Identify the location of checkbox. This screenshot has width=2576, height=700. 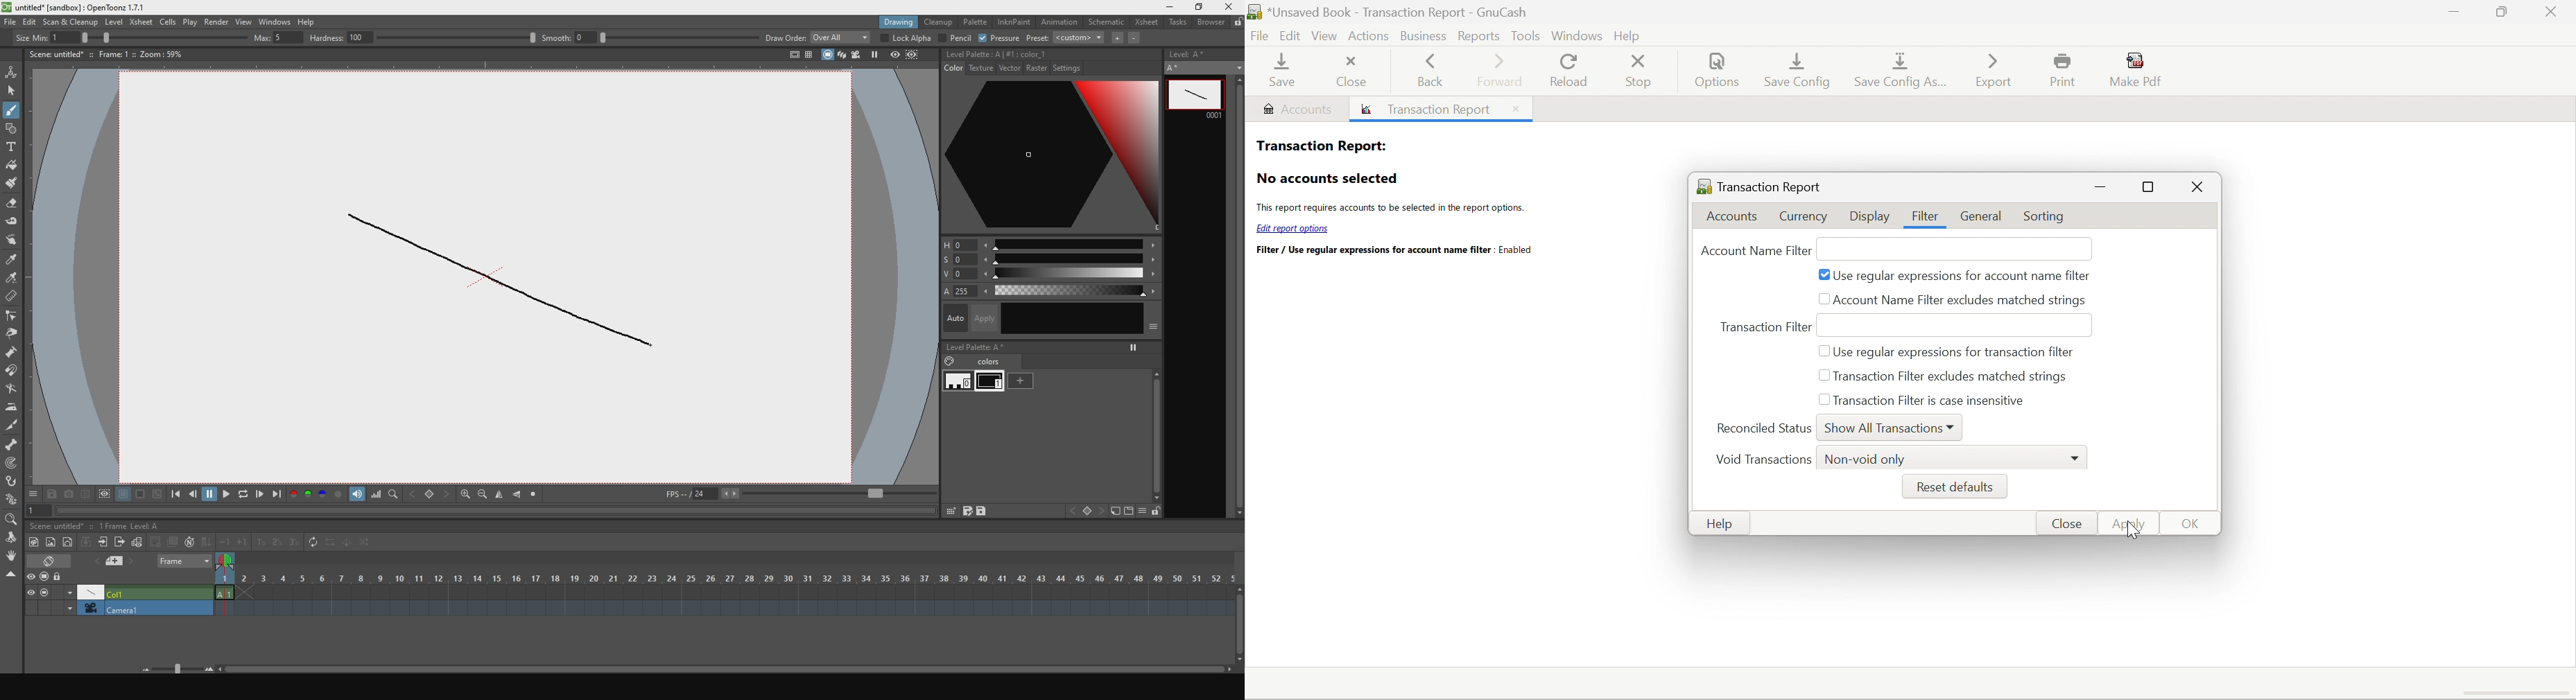
(1826, 378).